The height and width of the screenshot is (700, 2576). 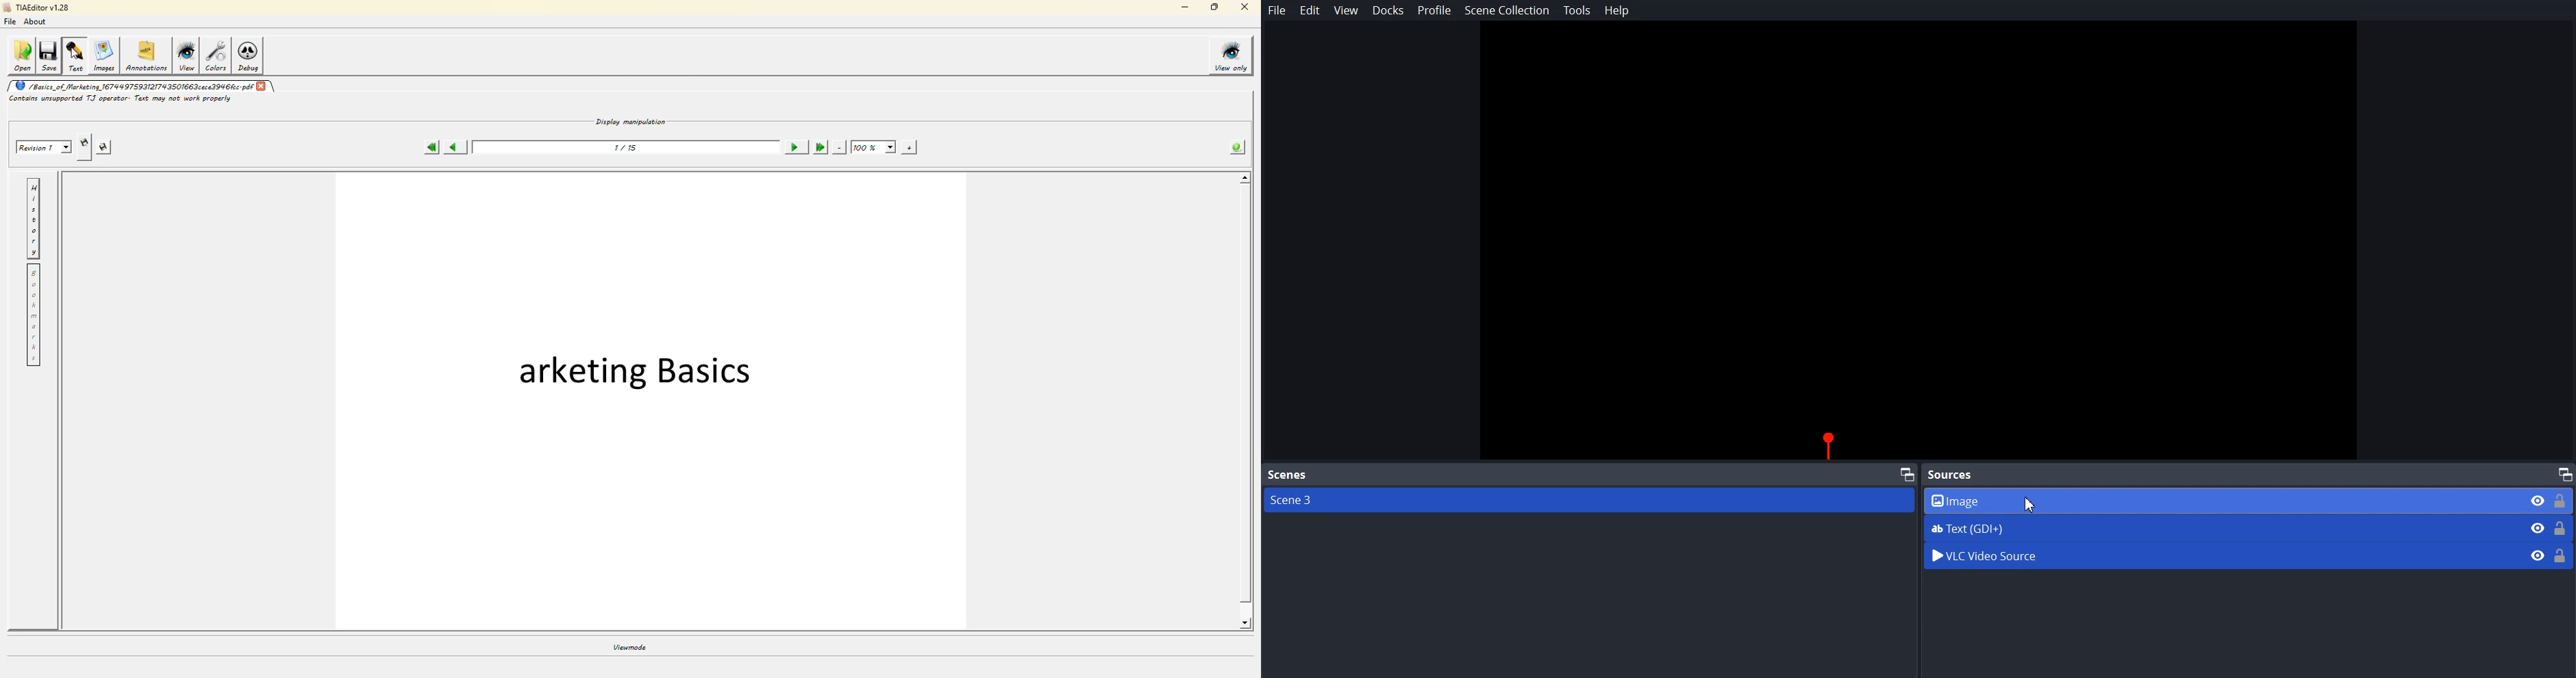 I want to click on Tools, so click(x=1577, y=10).